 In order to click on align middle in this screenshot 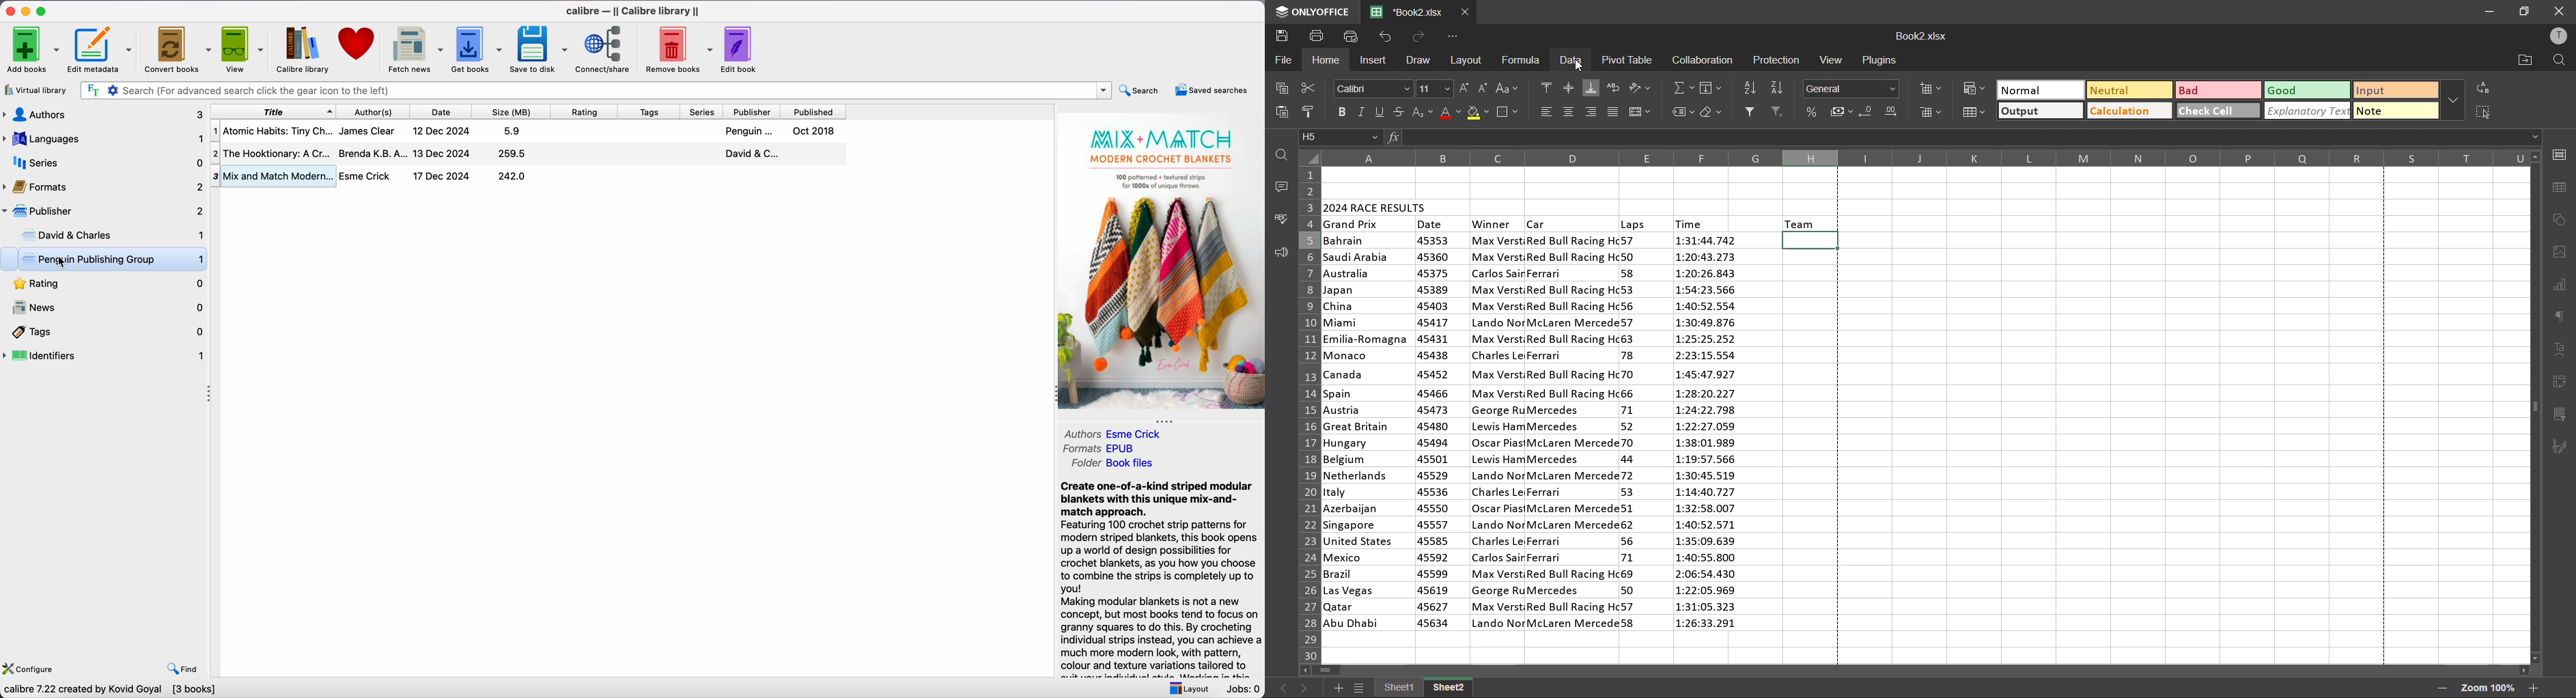, I will do `click(1568, 87)`.